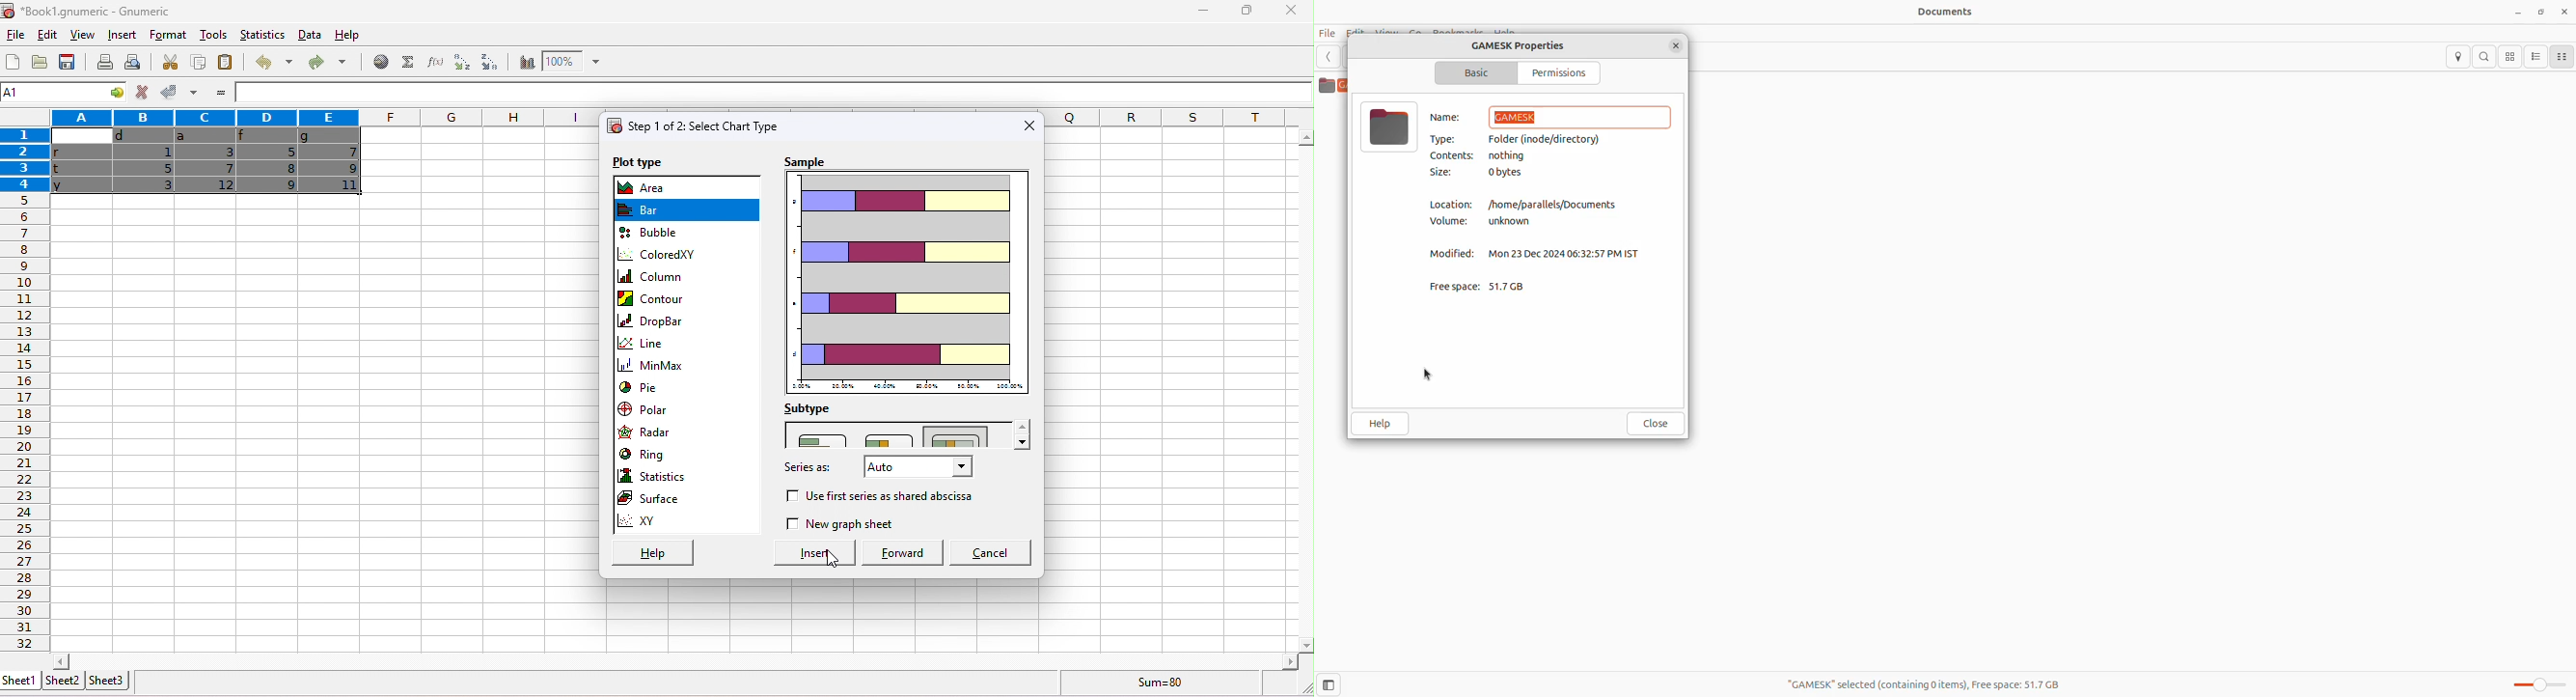  Describe the element at coordinates (660, 478) in the screenshot. I see `` at that location.